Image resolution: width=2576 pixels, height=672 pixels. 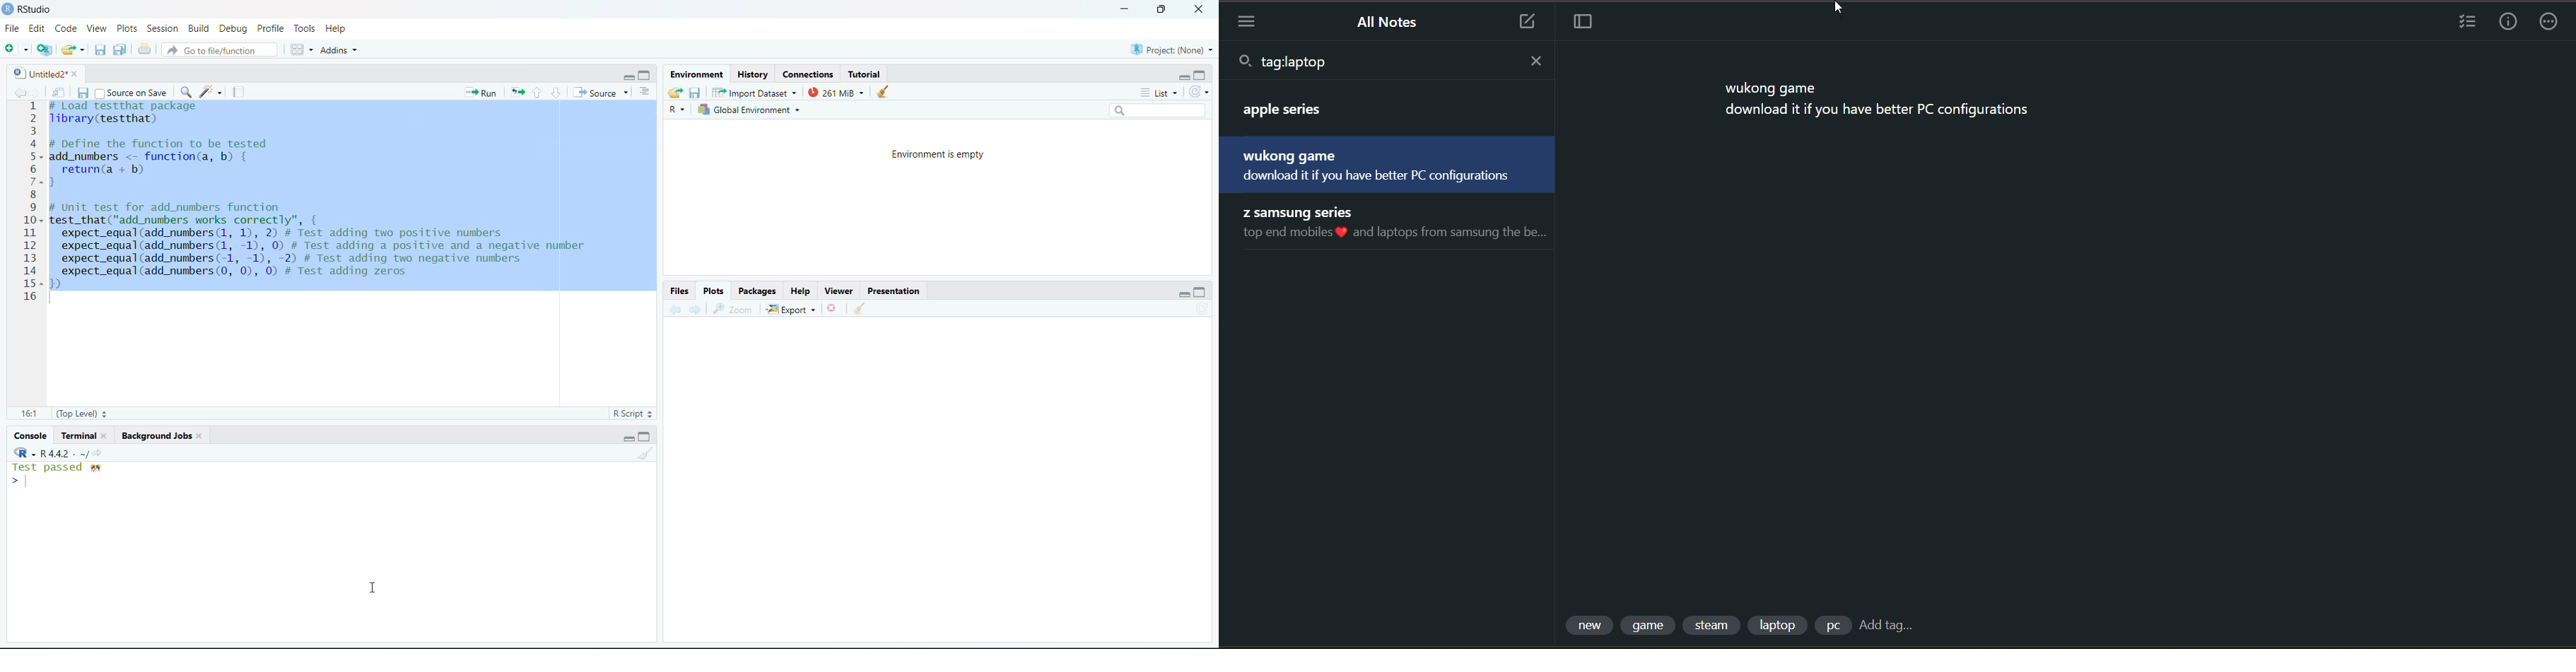 I want to click on Go to file/function, so click(x=221, y=49).